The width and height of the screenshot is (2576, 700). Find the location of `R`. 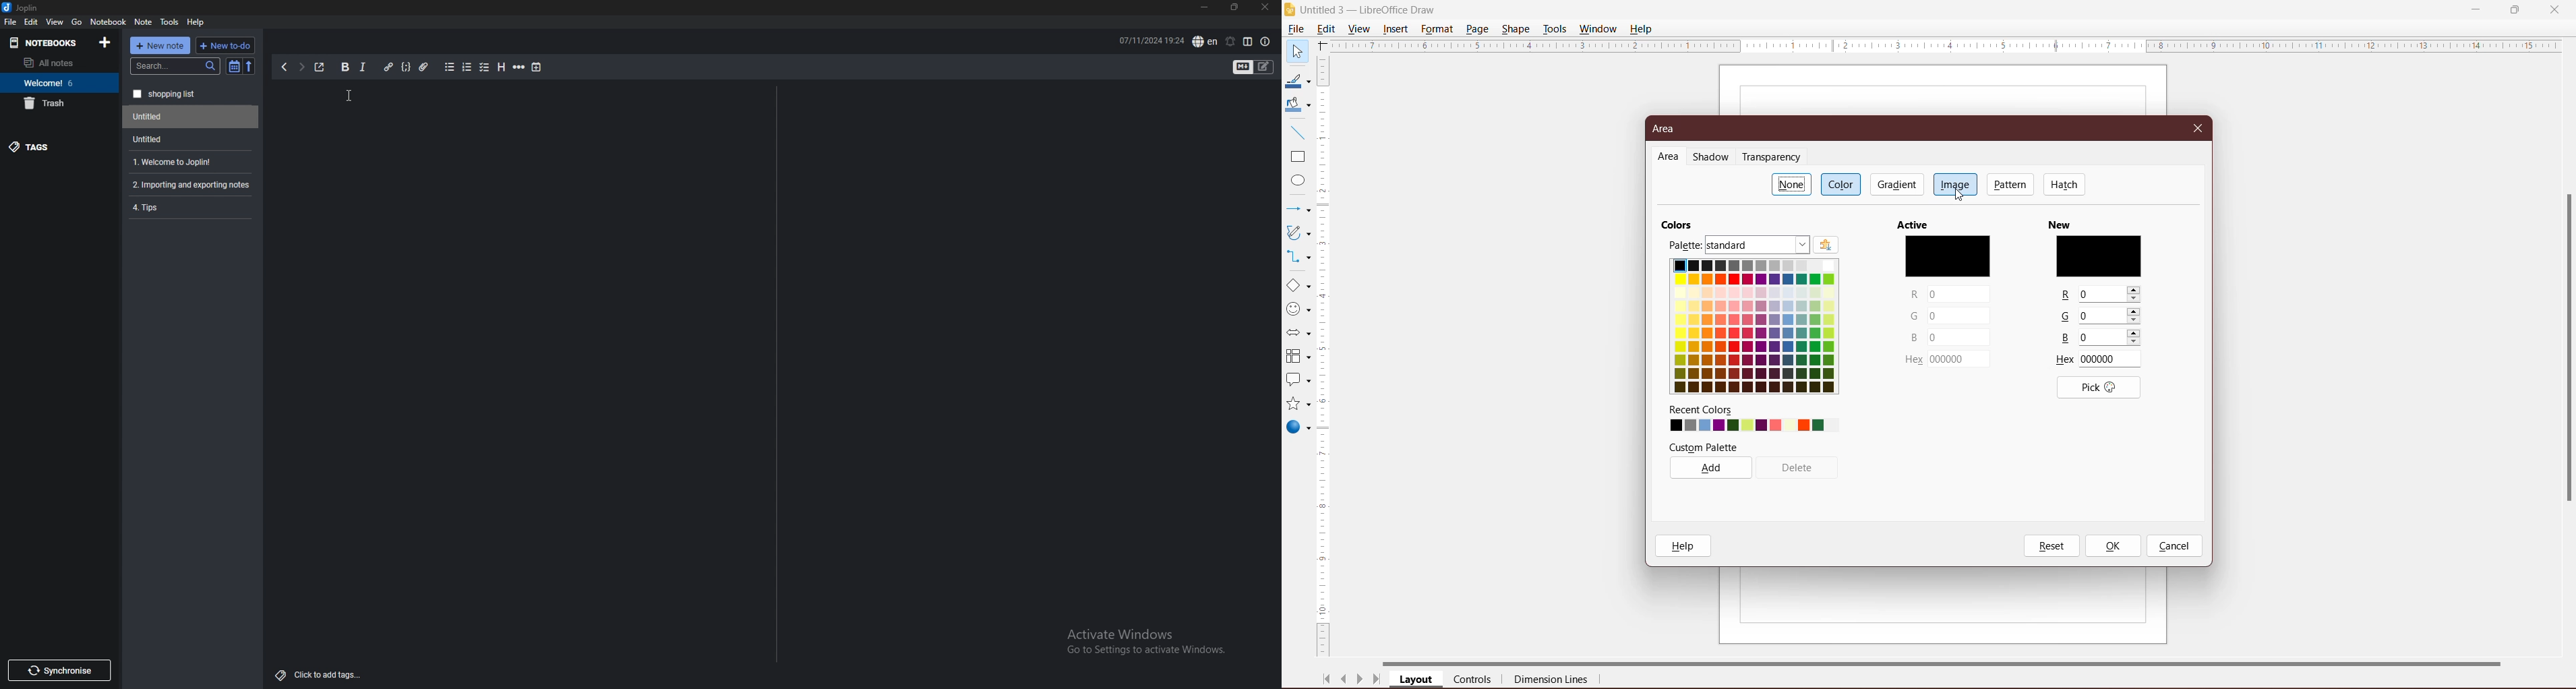

R is located at coordinates (1913, 295).